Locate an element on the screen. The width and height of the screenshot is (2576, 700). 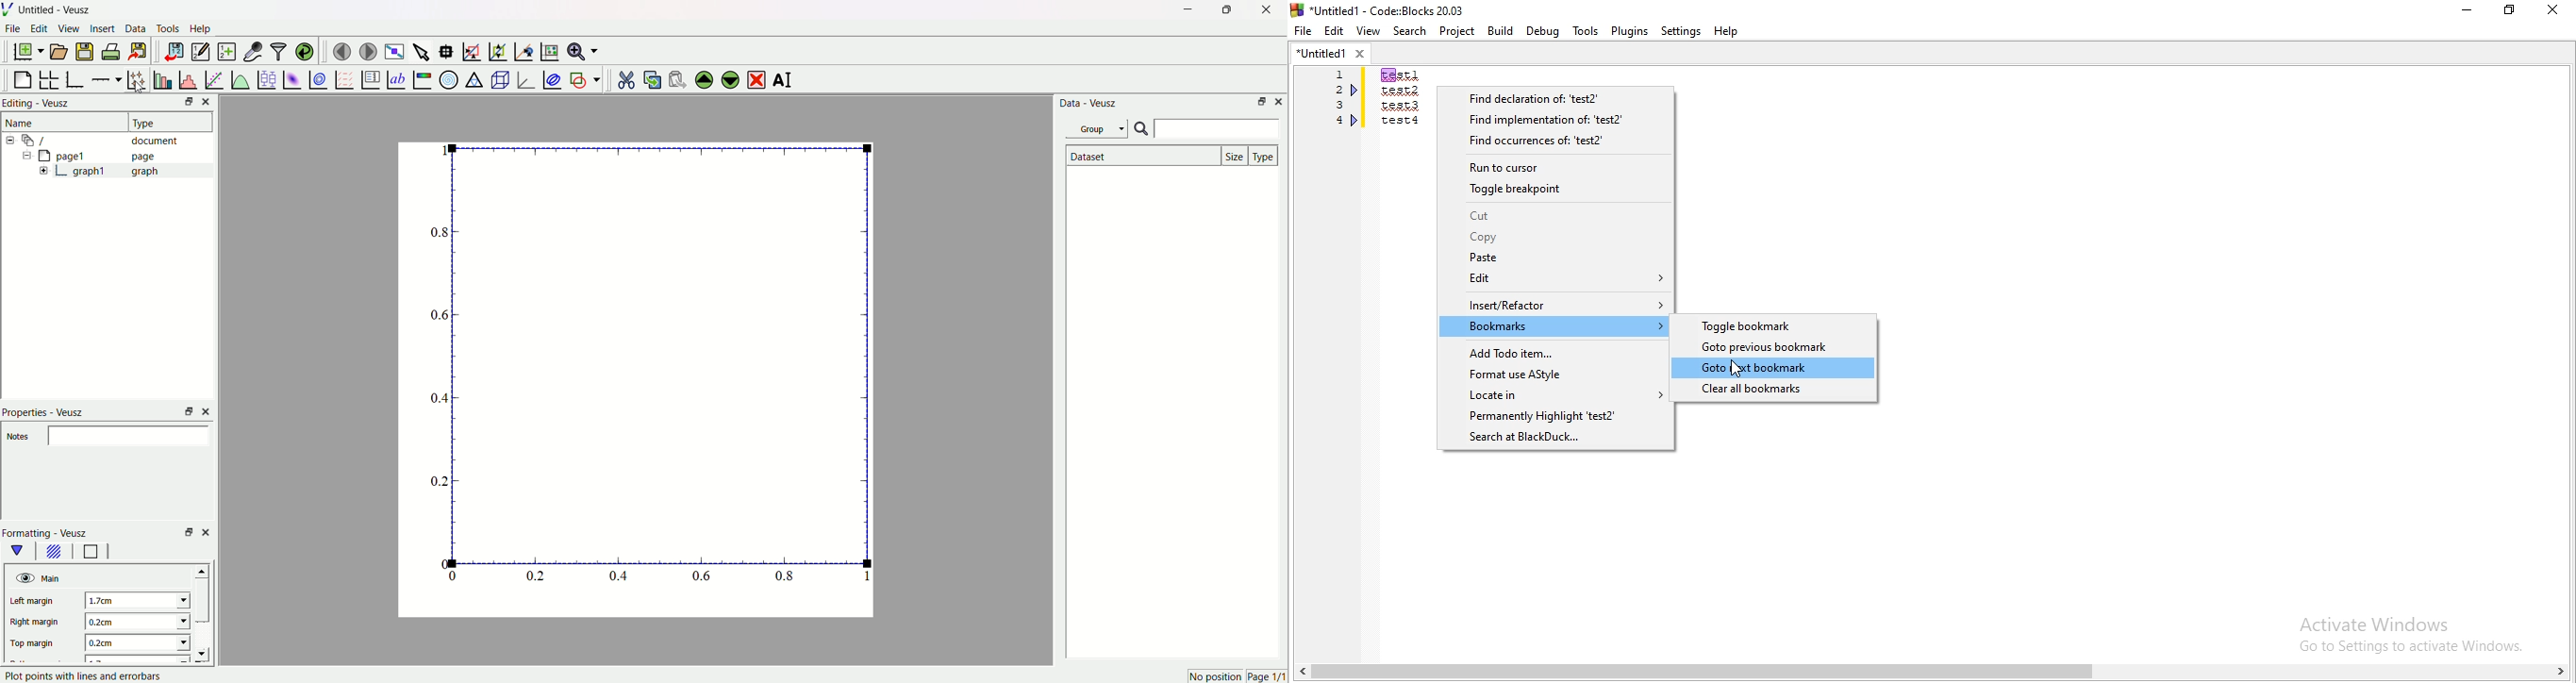
plot 2d datasets as contours is located at coordinates (317, 79).